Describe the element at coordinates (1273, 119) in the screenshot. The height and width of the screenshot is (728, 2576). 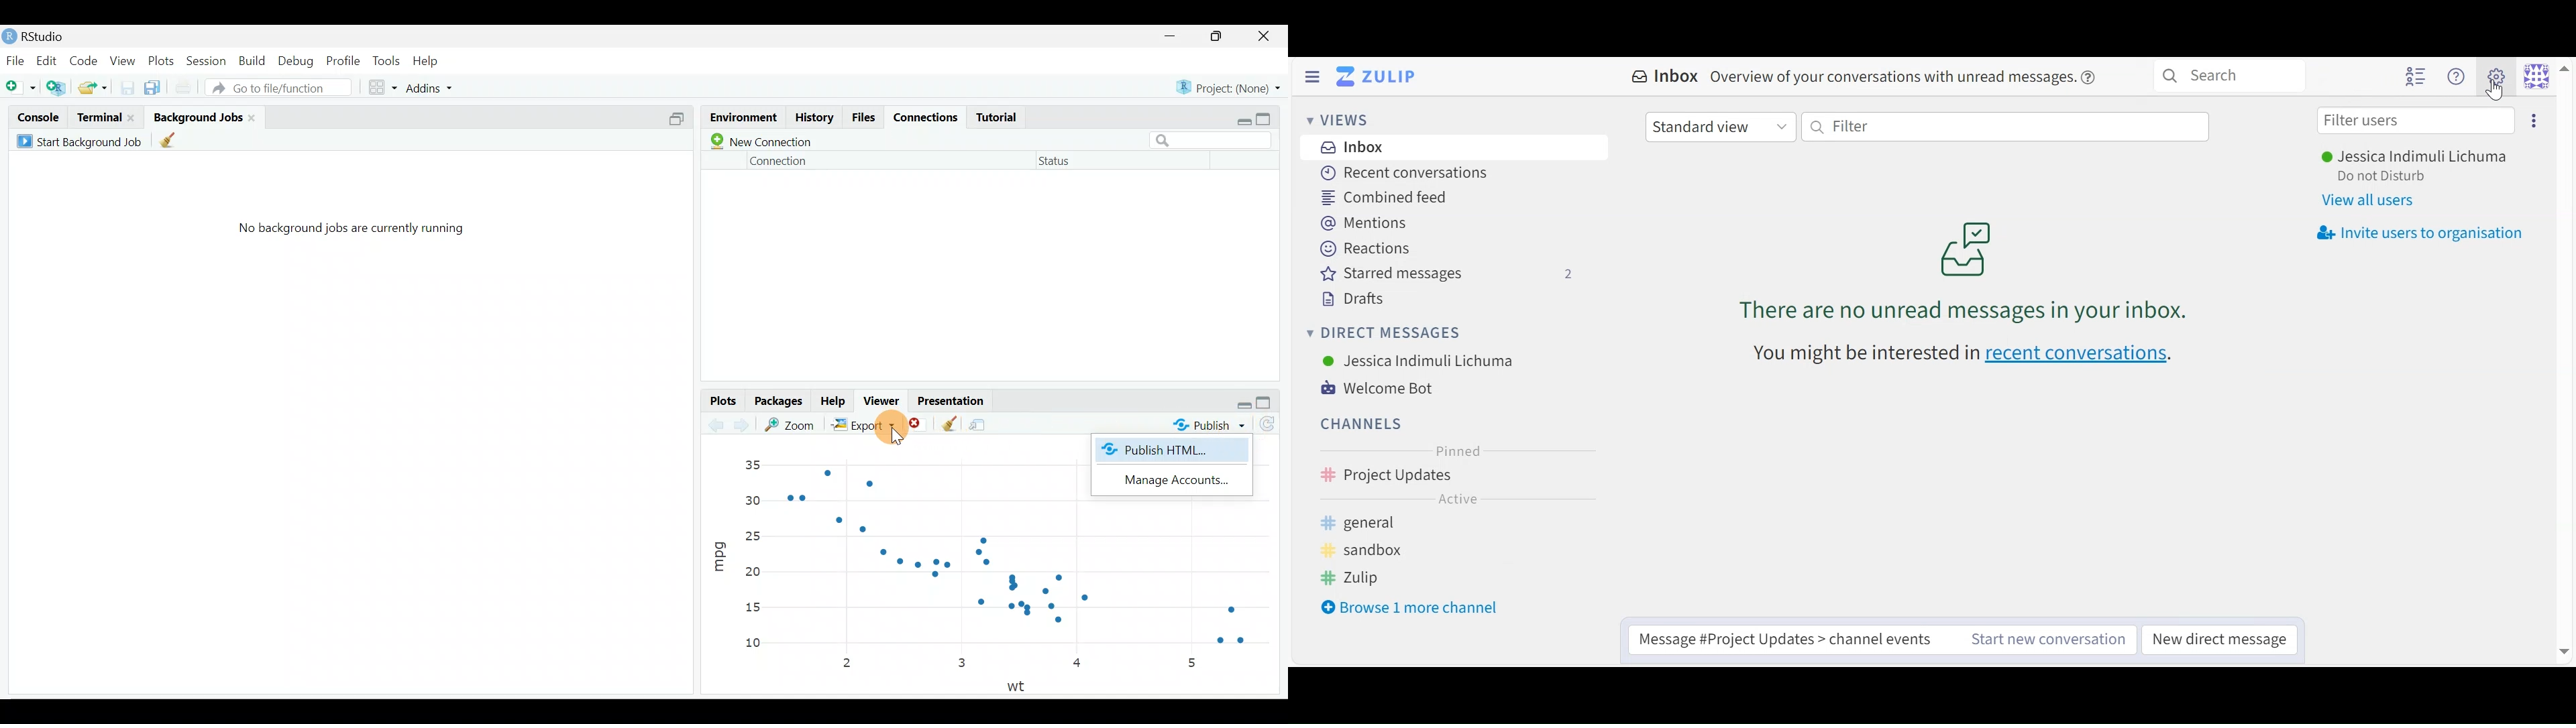
I see `Maximize` at that location.